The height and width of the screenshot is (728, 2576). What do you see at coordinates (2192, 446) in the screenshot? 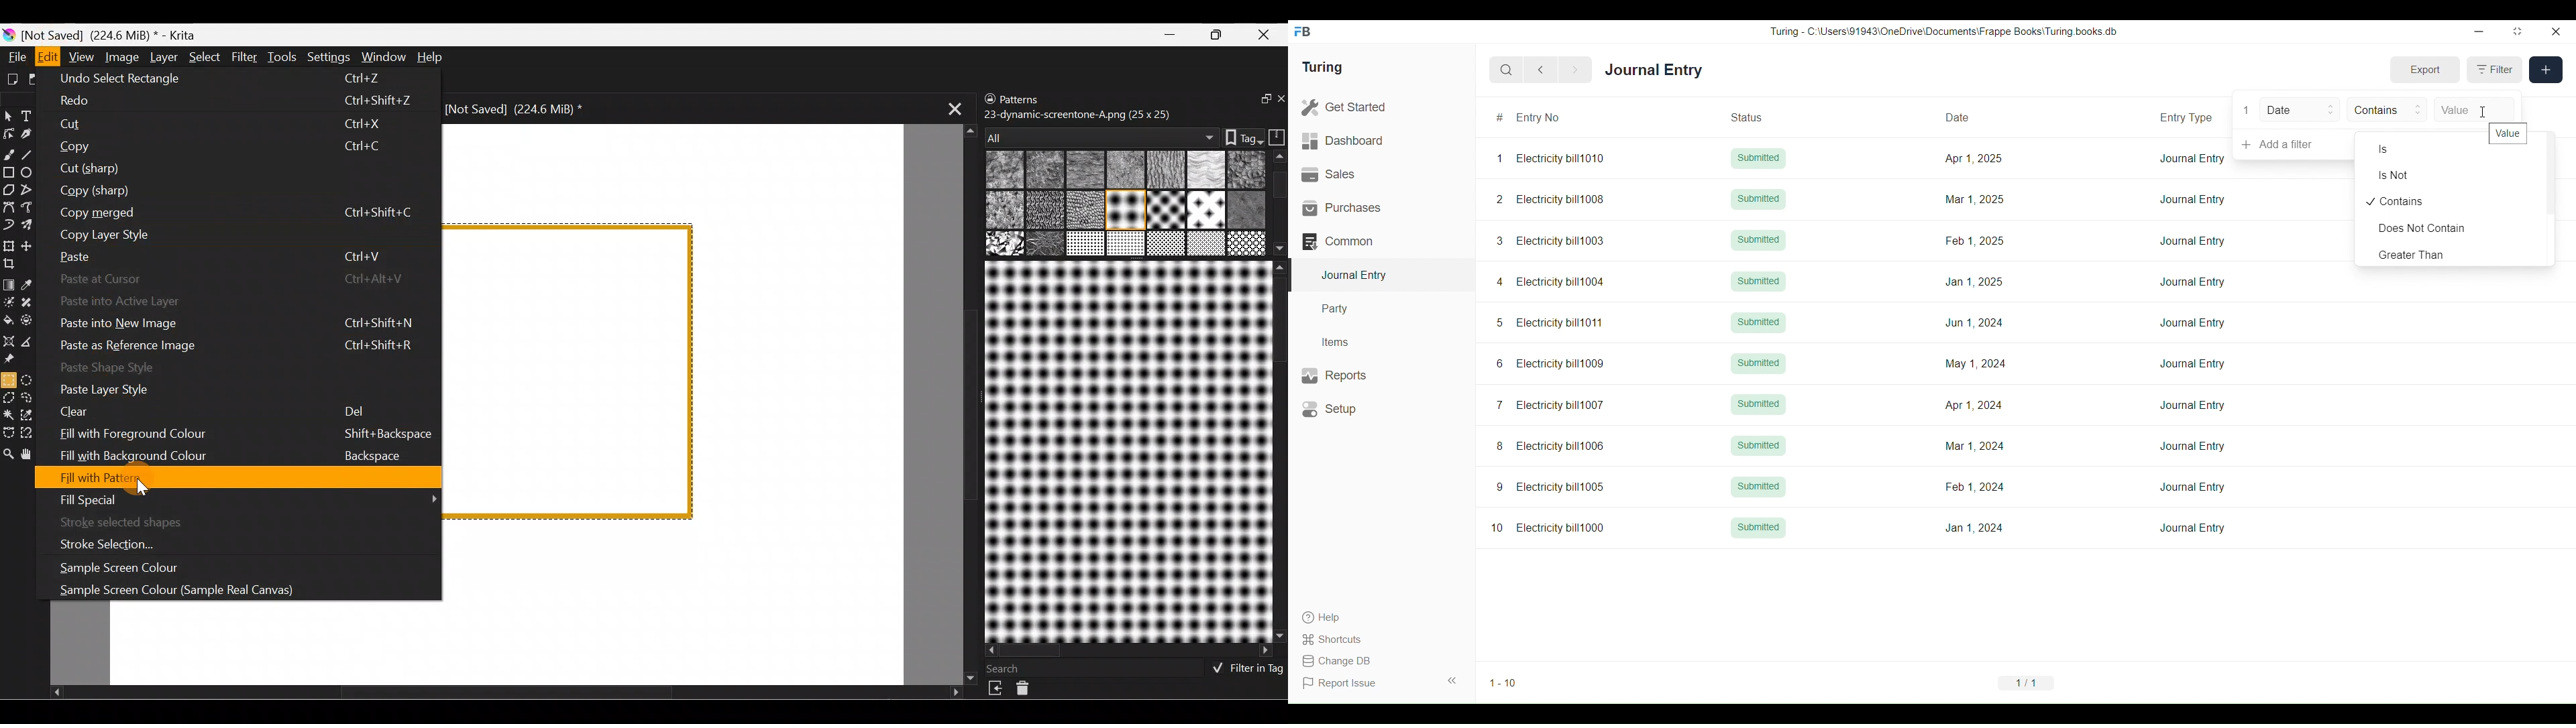
I see `Journal Entry` at bounding box center [2192, 446].